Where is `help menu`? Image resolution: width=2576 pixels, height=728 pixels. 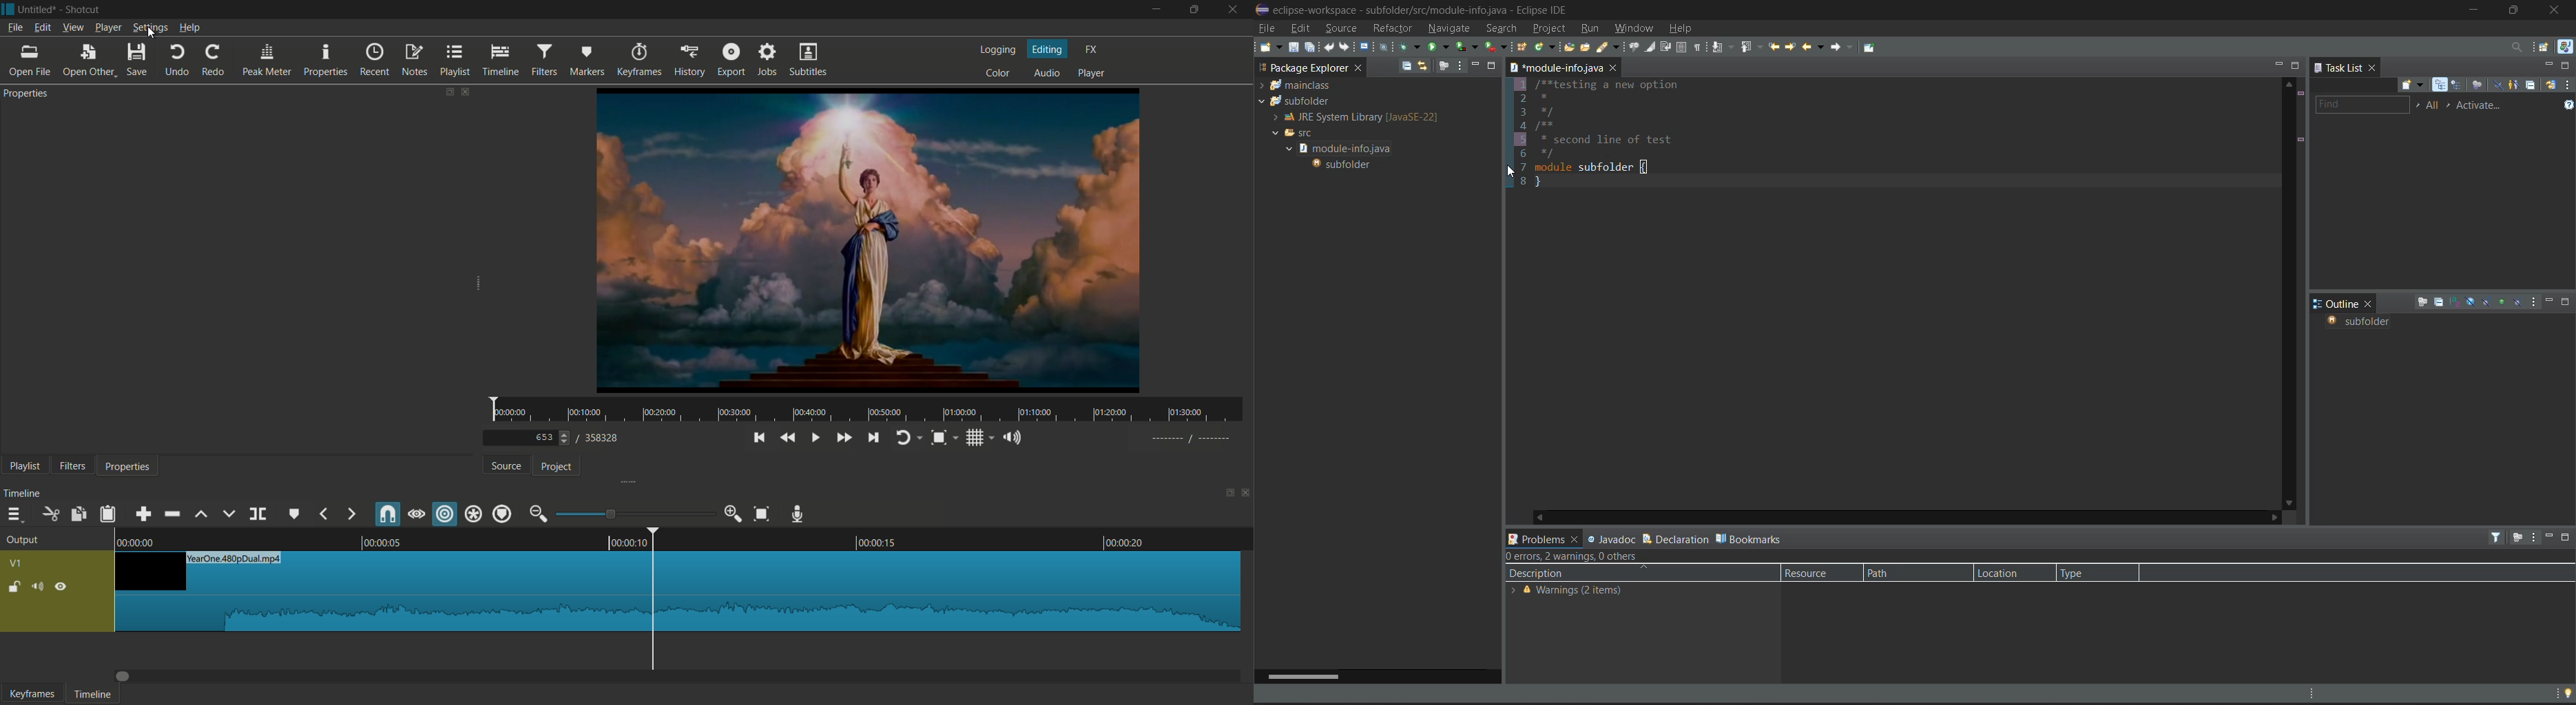 help menu is located at coordinates (190, 28).